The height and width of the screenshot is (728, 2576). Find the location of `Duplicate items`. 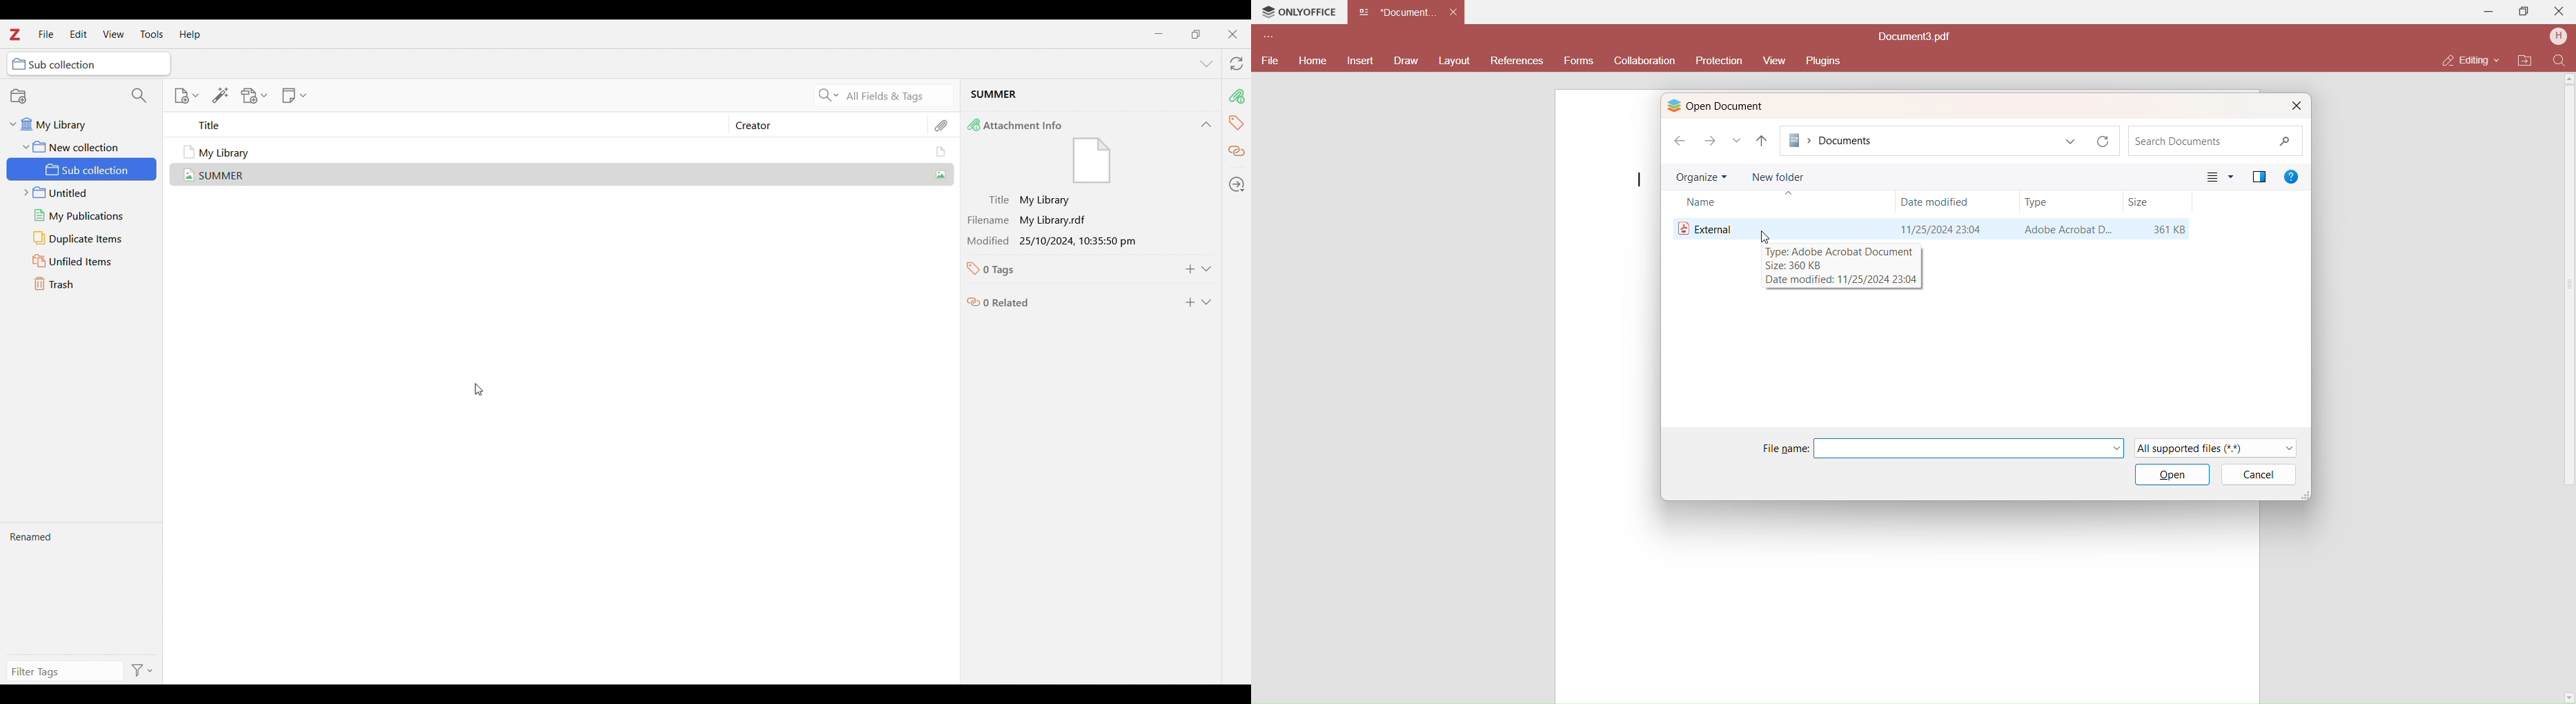

Duplicate items is located at coordinates (83, 238).